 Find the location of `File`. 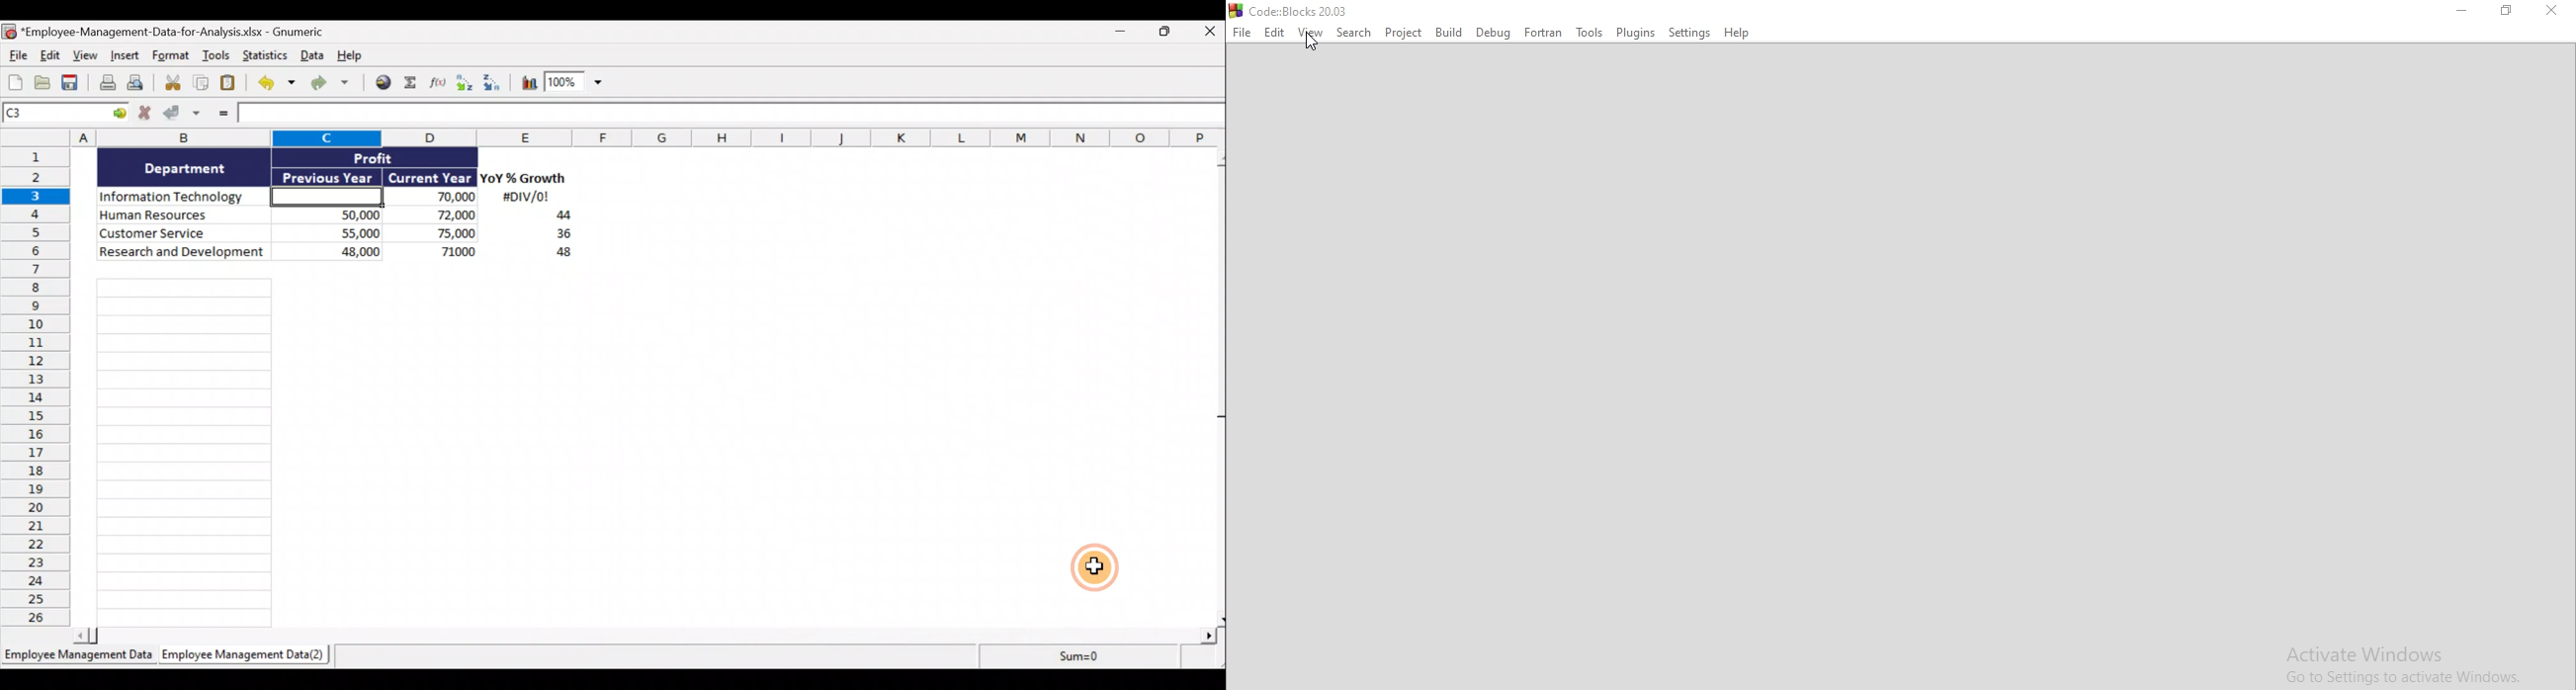

File is located at coordinates (1242, 32).